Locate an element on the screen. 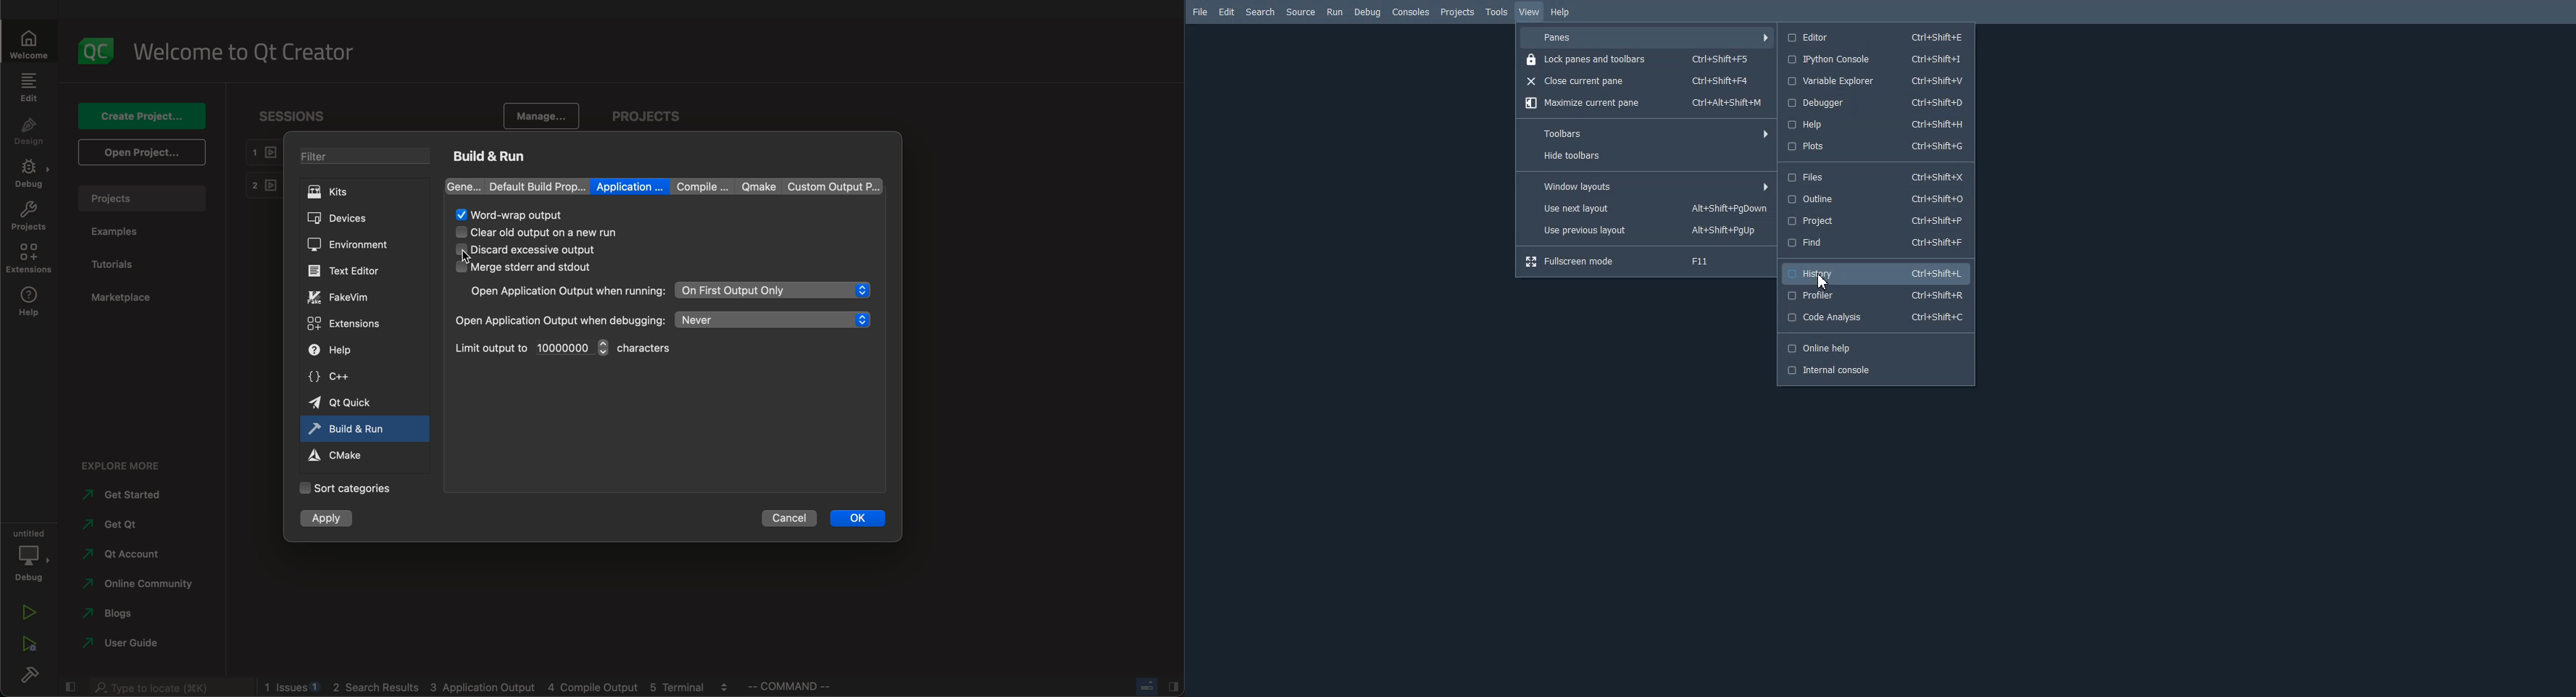  View is located at coordinates (1530, 12).